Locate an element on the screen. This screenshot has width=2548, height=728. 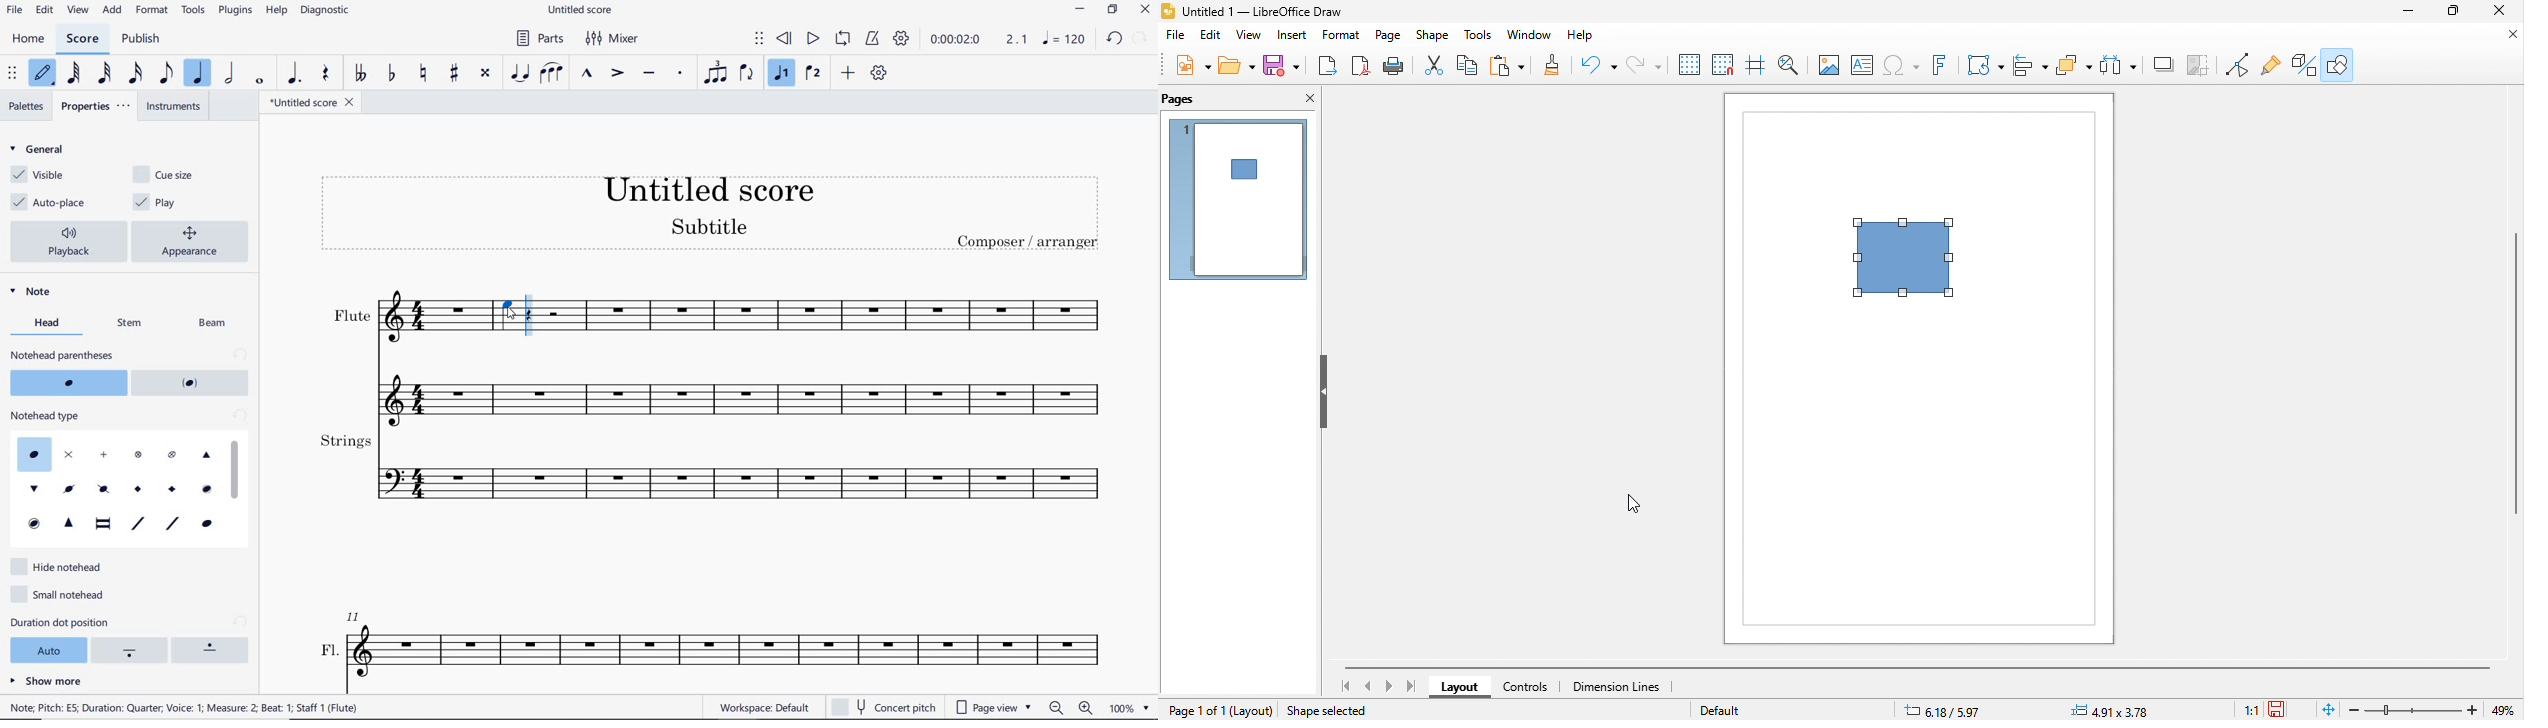
controls is located at coordinates (1532, 687).